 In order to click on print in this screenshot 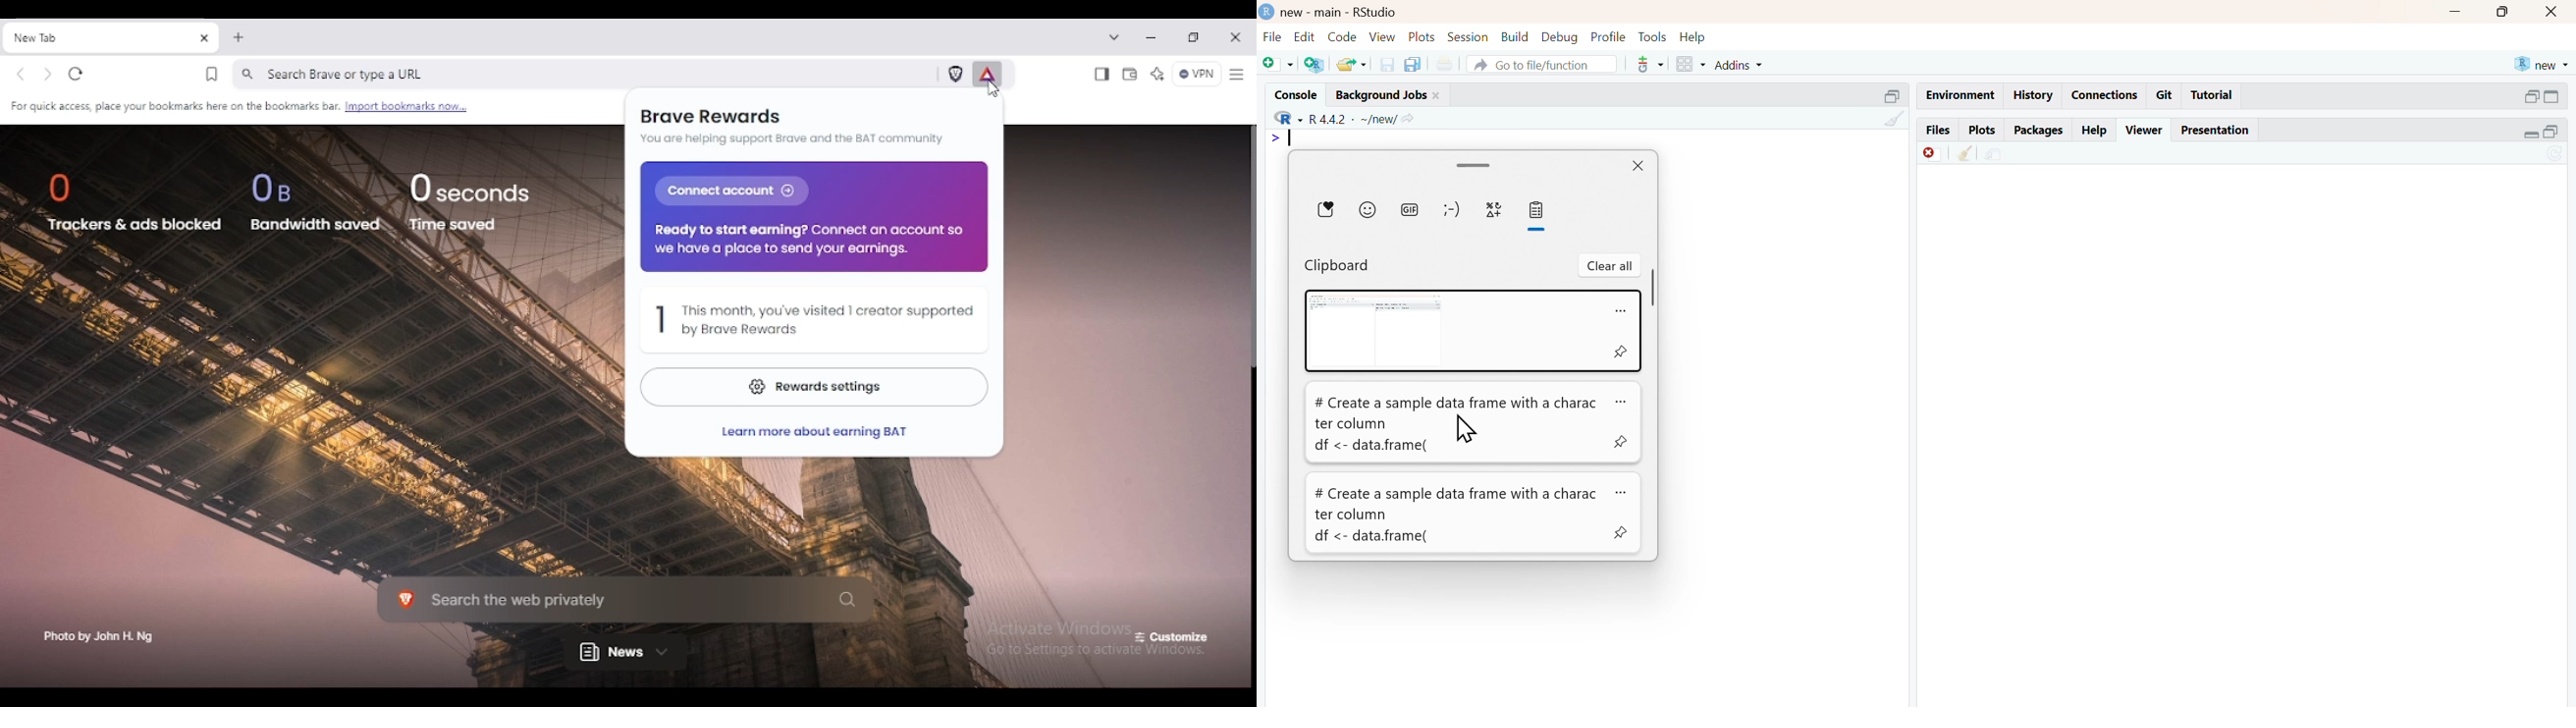, I will do `click(1445, 65)`.